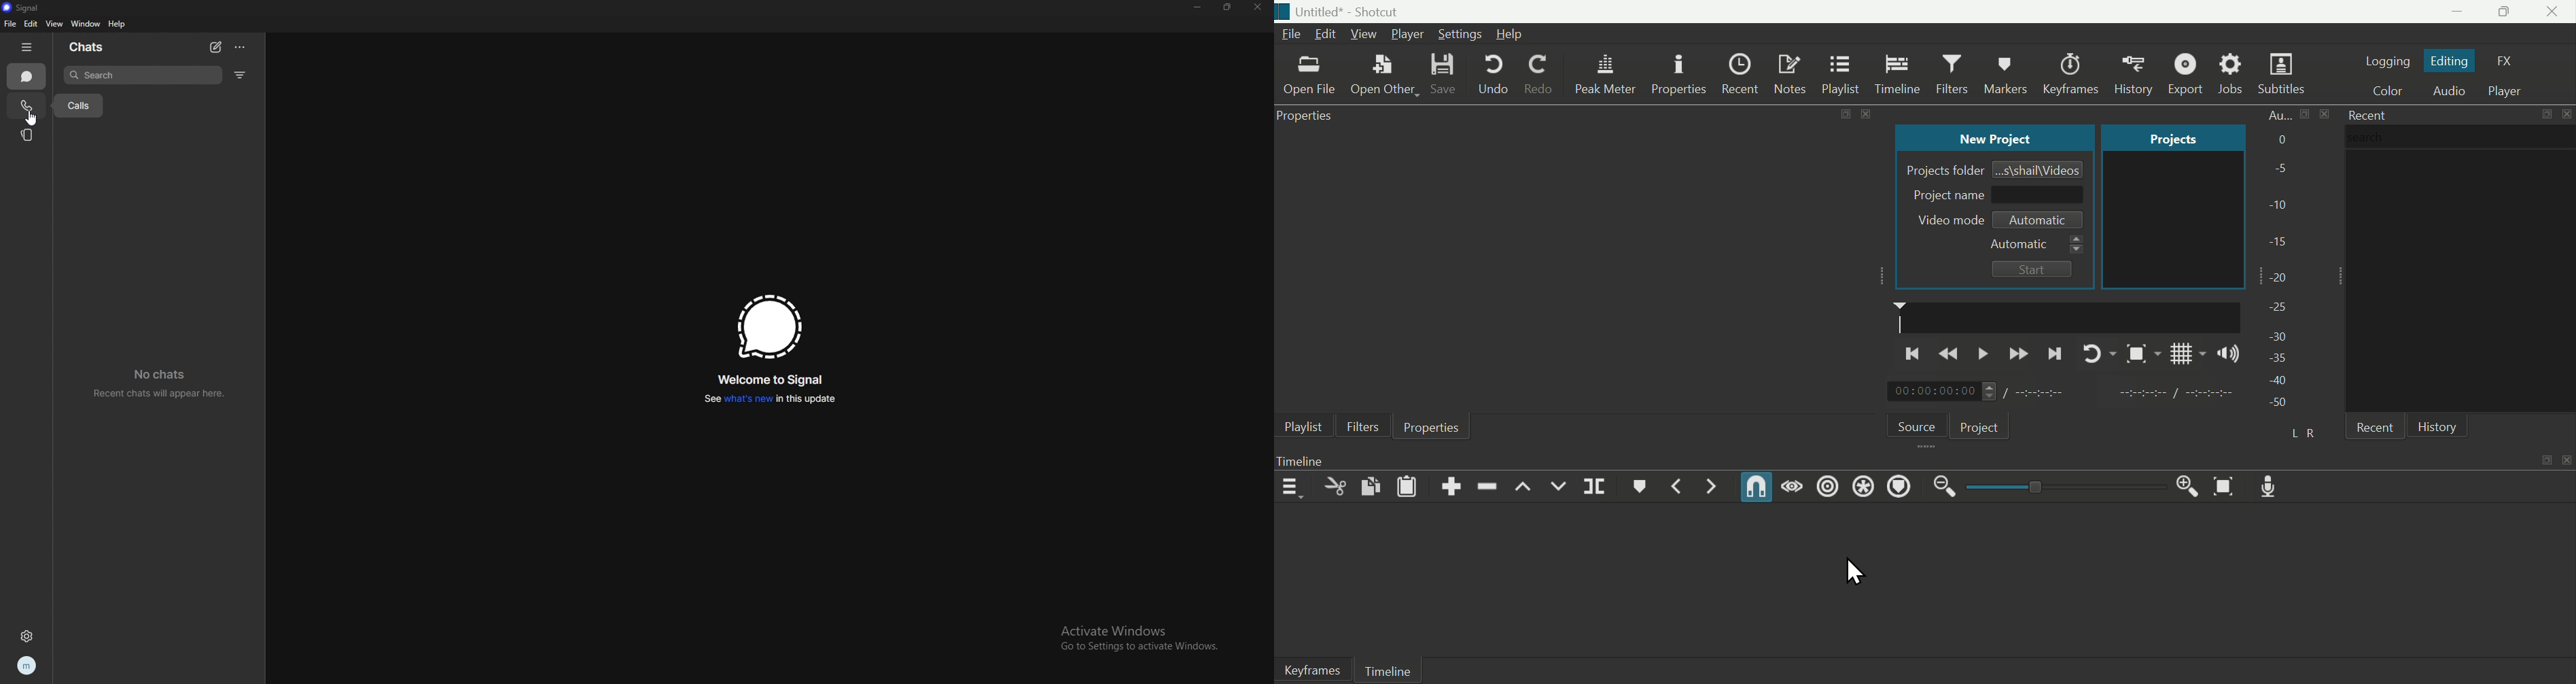 This screenshot has height=700, width=2576. What do you see at coordinates (2443, 12) in the screenshot?
I see `Minimize` at bounding box center [2443, 12].